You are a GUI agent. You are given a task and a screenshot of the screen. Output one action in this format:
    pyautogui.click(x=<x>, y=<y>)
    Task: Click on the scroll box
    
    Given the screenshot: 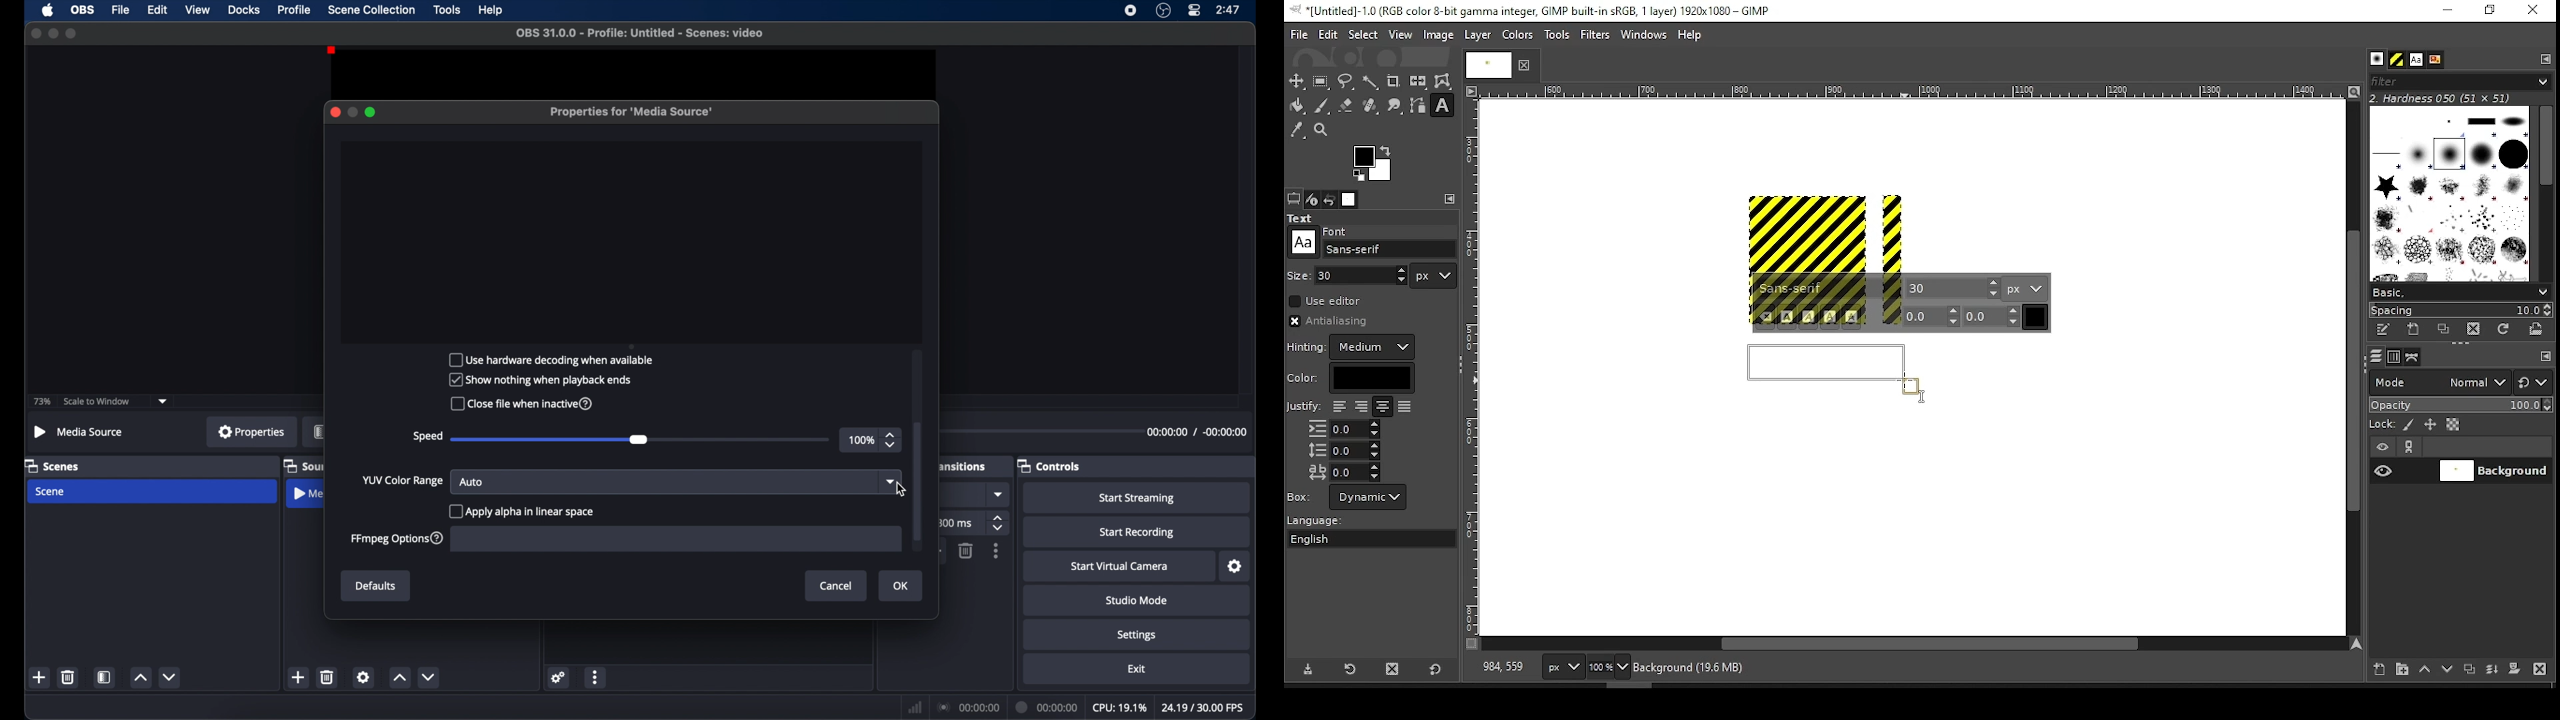 What is the action you would take?
    pyautogui.click(x=919, y=481)
    